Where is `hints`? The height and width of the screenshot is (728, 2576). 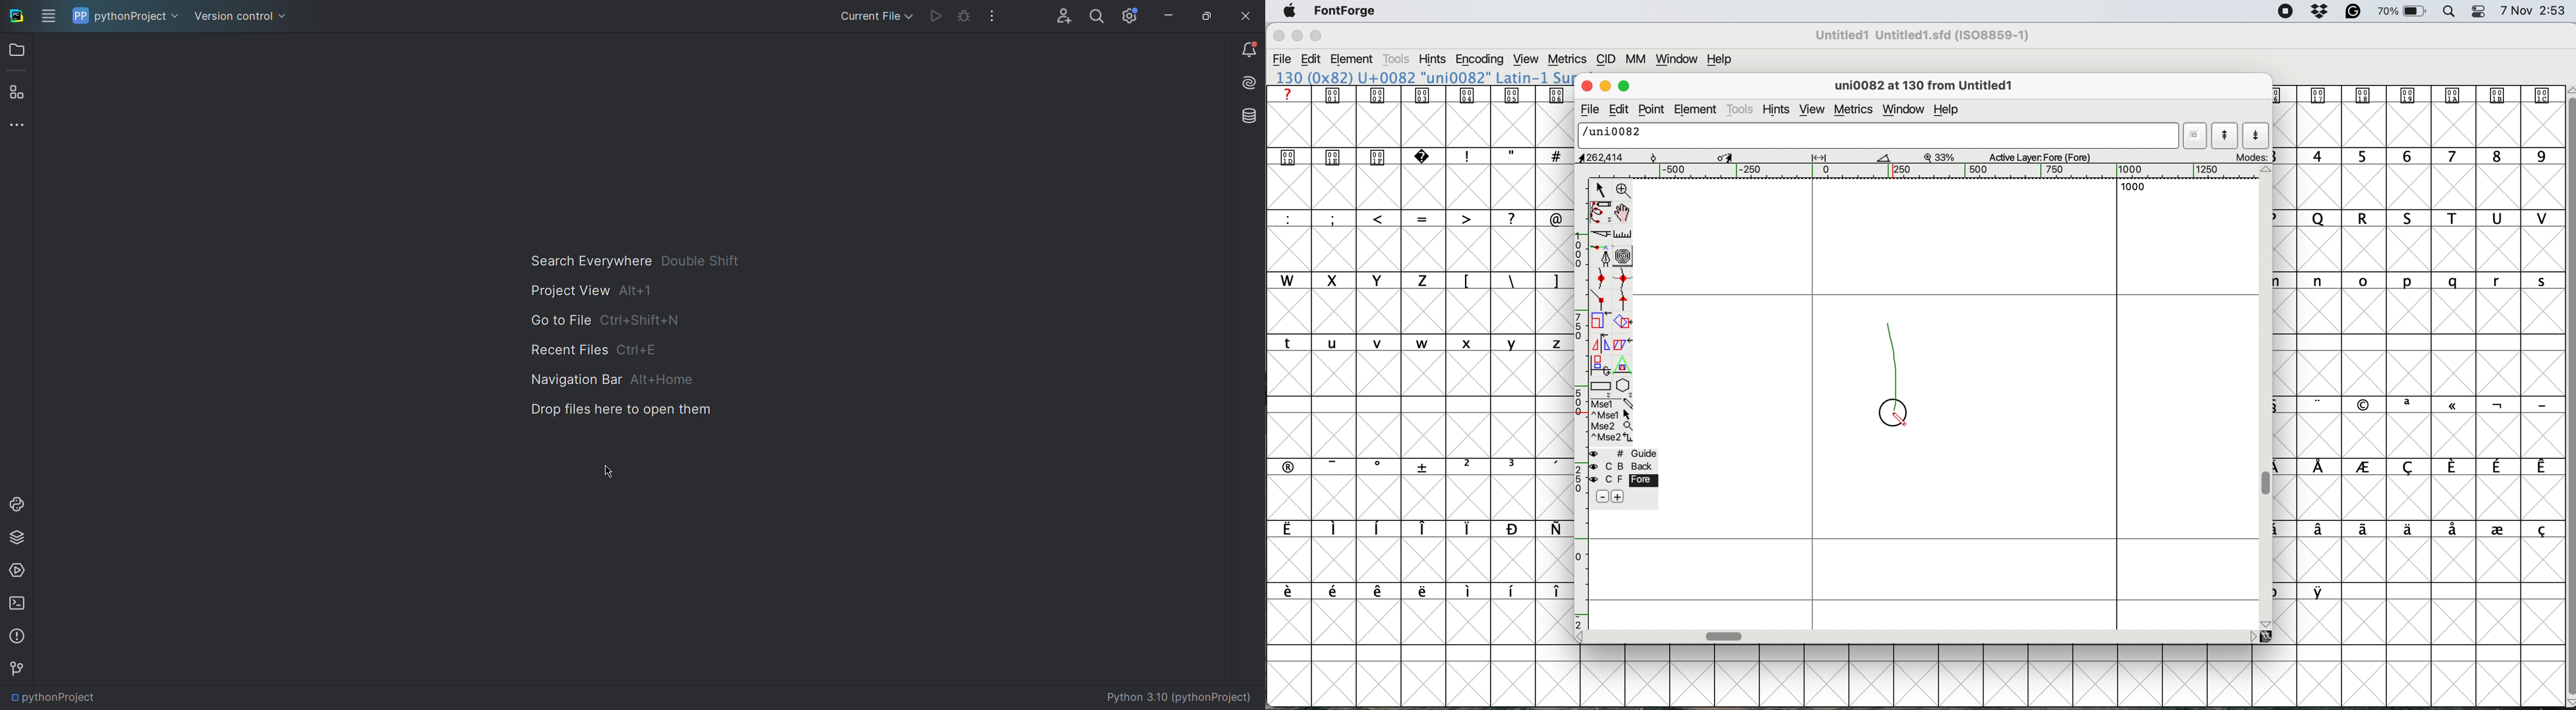
hints is located at coordinates (1780, 111).